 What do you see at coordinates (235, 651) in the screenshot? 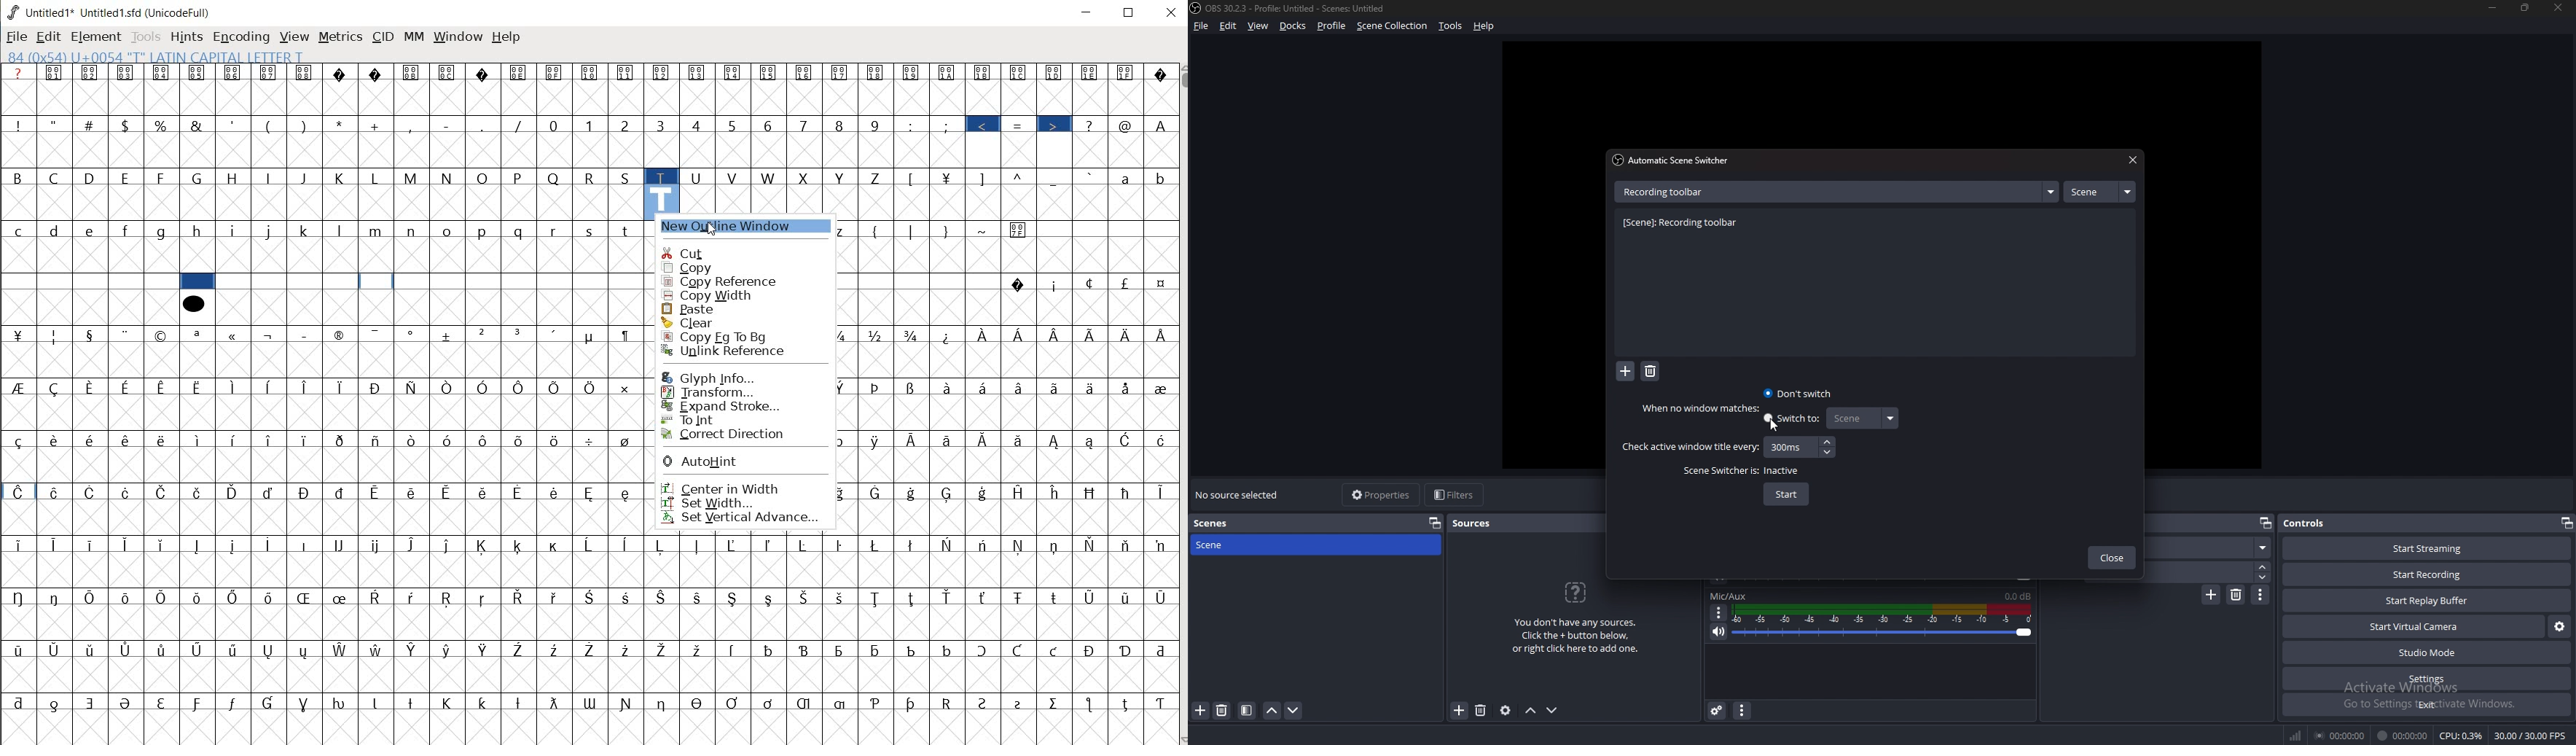
I see `Symbol` at bounding box center [235, 651].